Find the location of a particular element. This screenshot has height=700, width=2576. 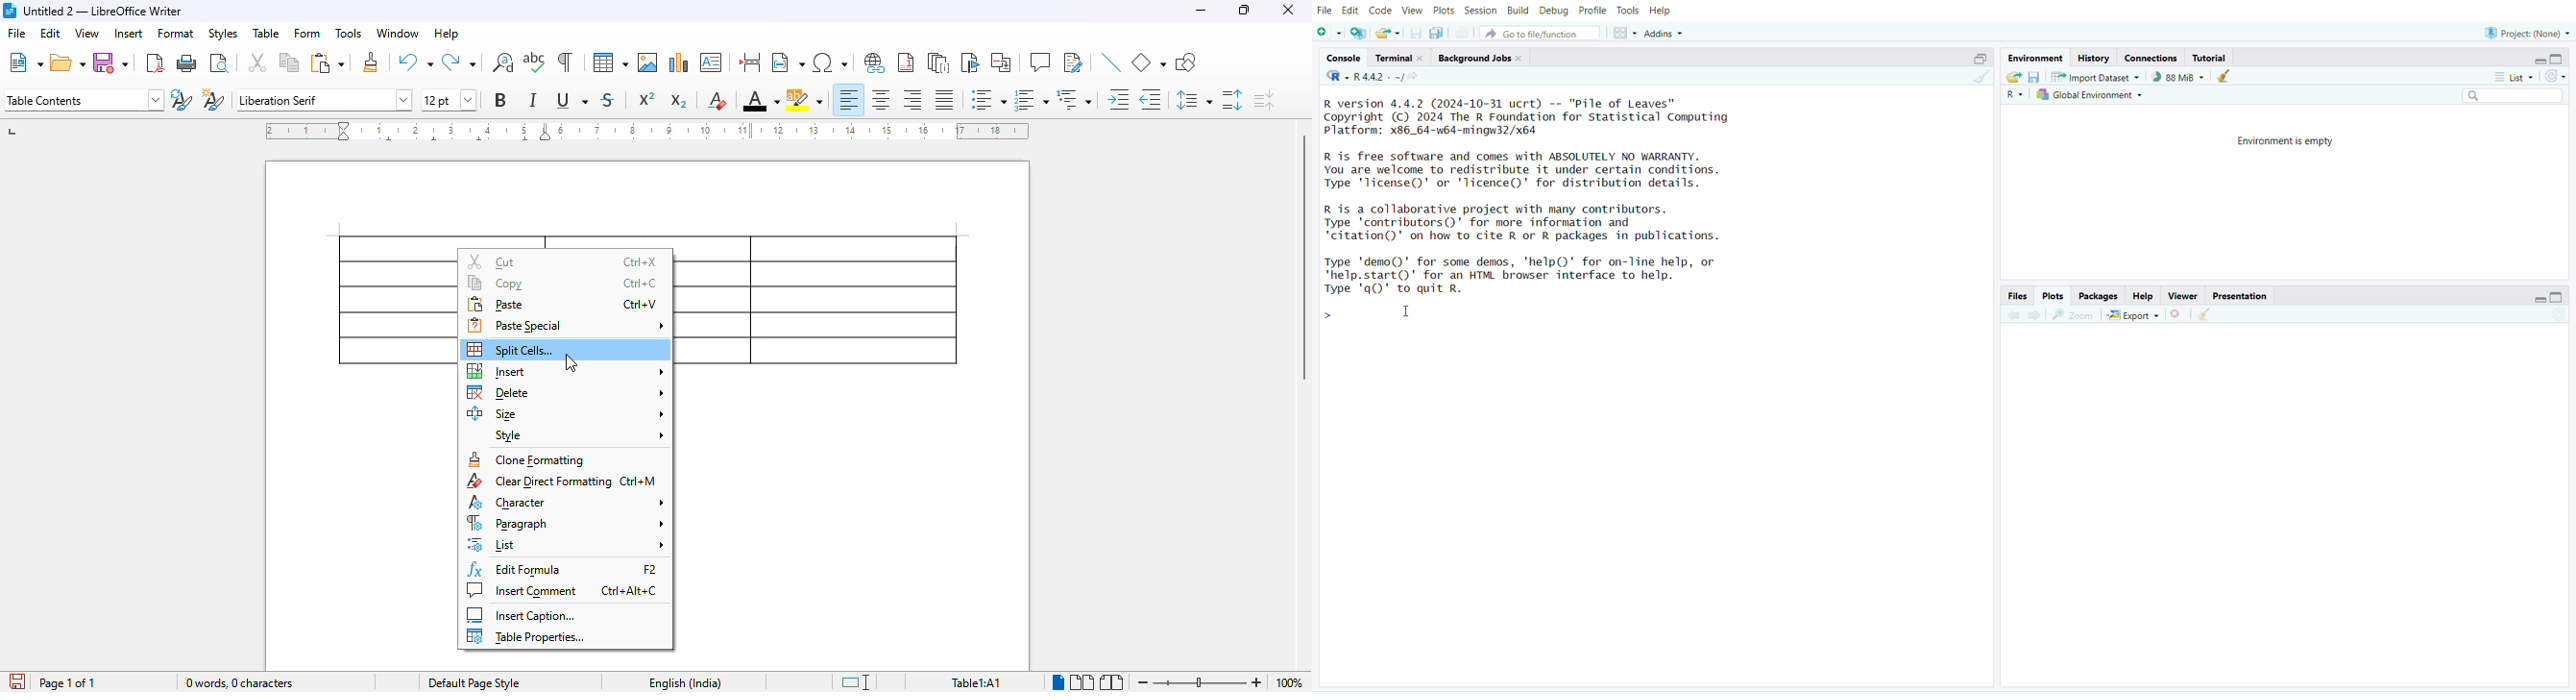

workspace panes is located at coordinates (1625, 34).